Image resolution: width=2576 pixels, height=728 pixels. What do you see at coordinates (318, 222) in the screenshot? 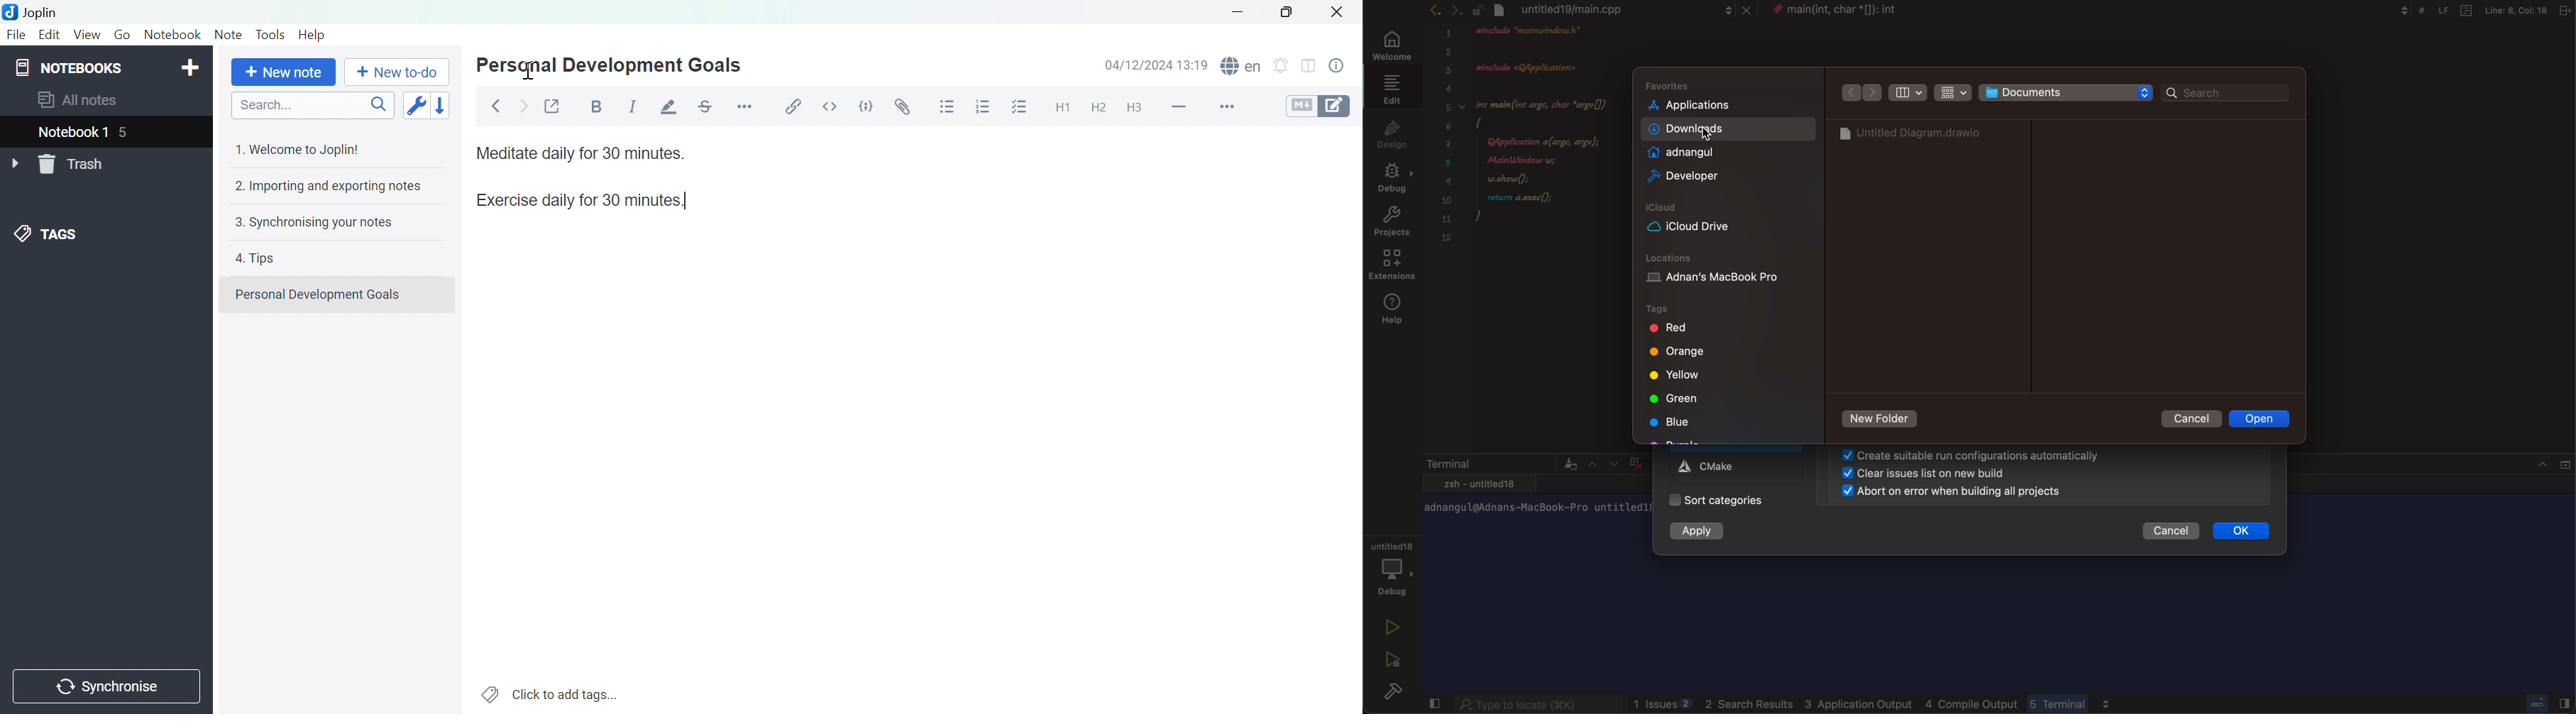
I see `3. Synchronising your notes` at bounding box center [318, 222].